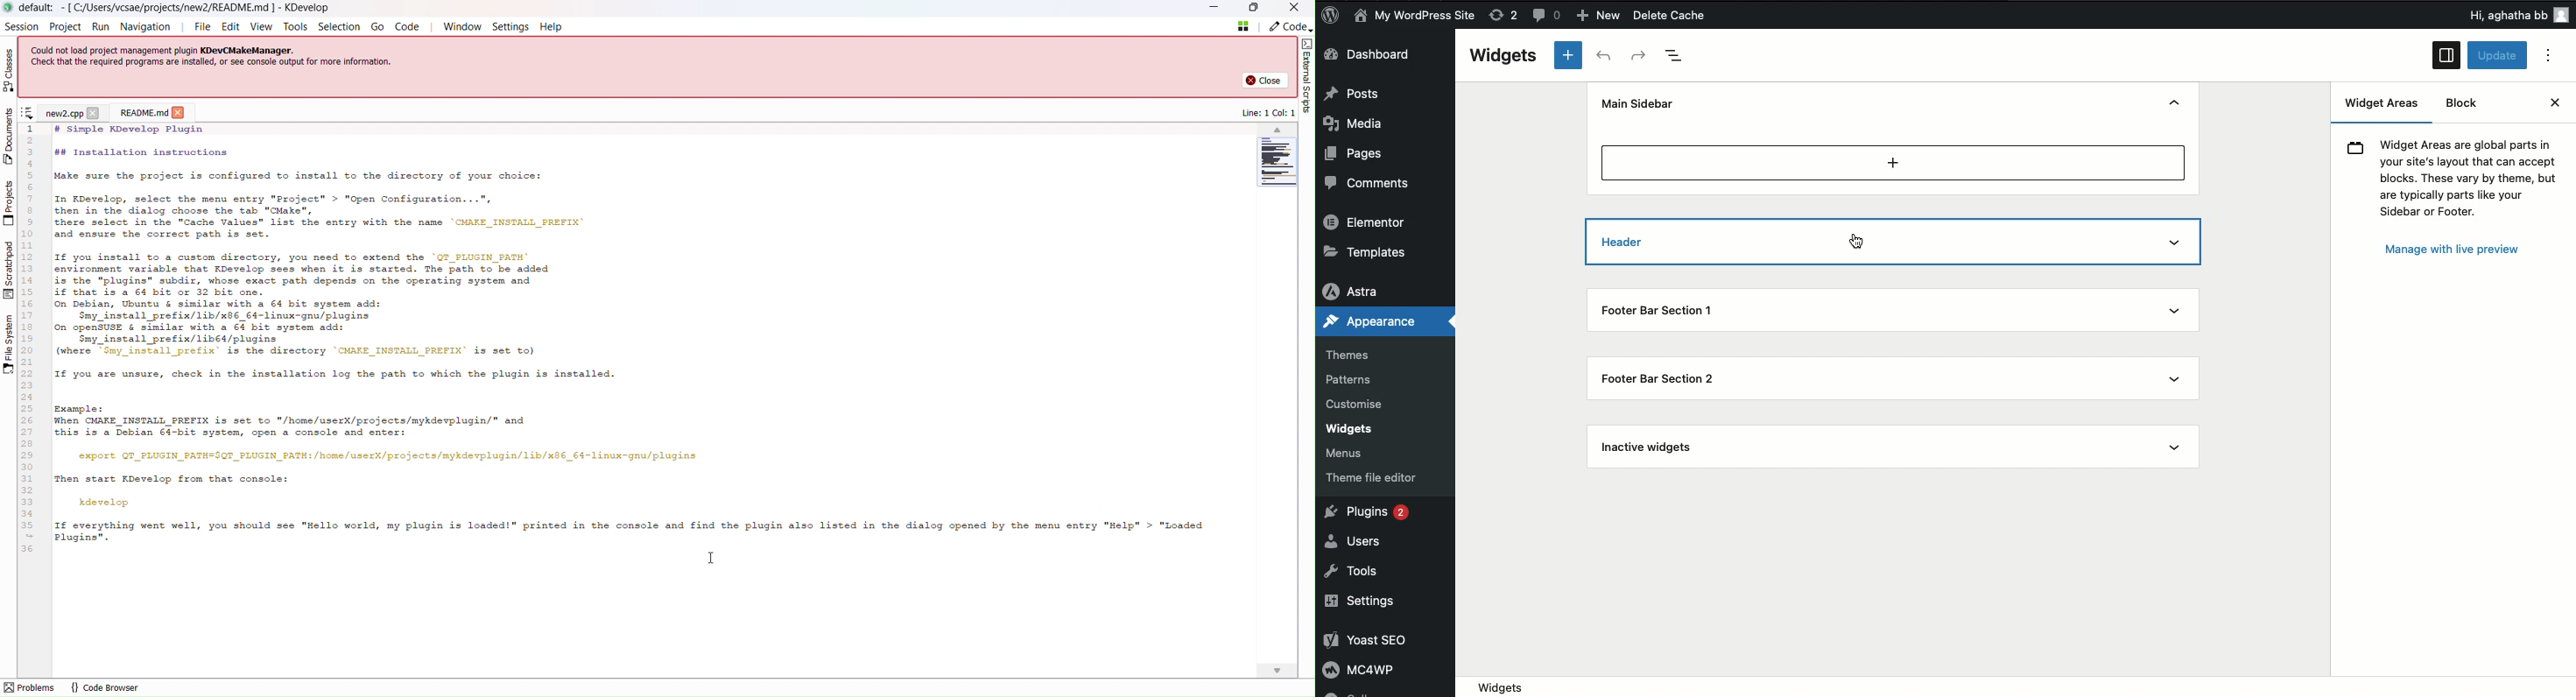 Image resolution: width=2576 pixels, height=700 pixels. What do you see at coordinates (1357, 350) in the screenshot?
I see `Themes` at bounding box center [1357, 350].